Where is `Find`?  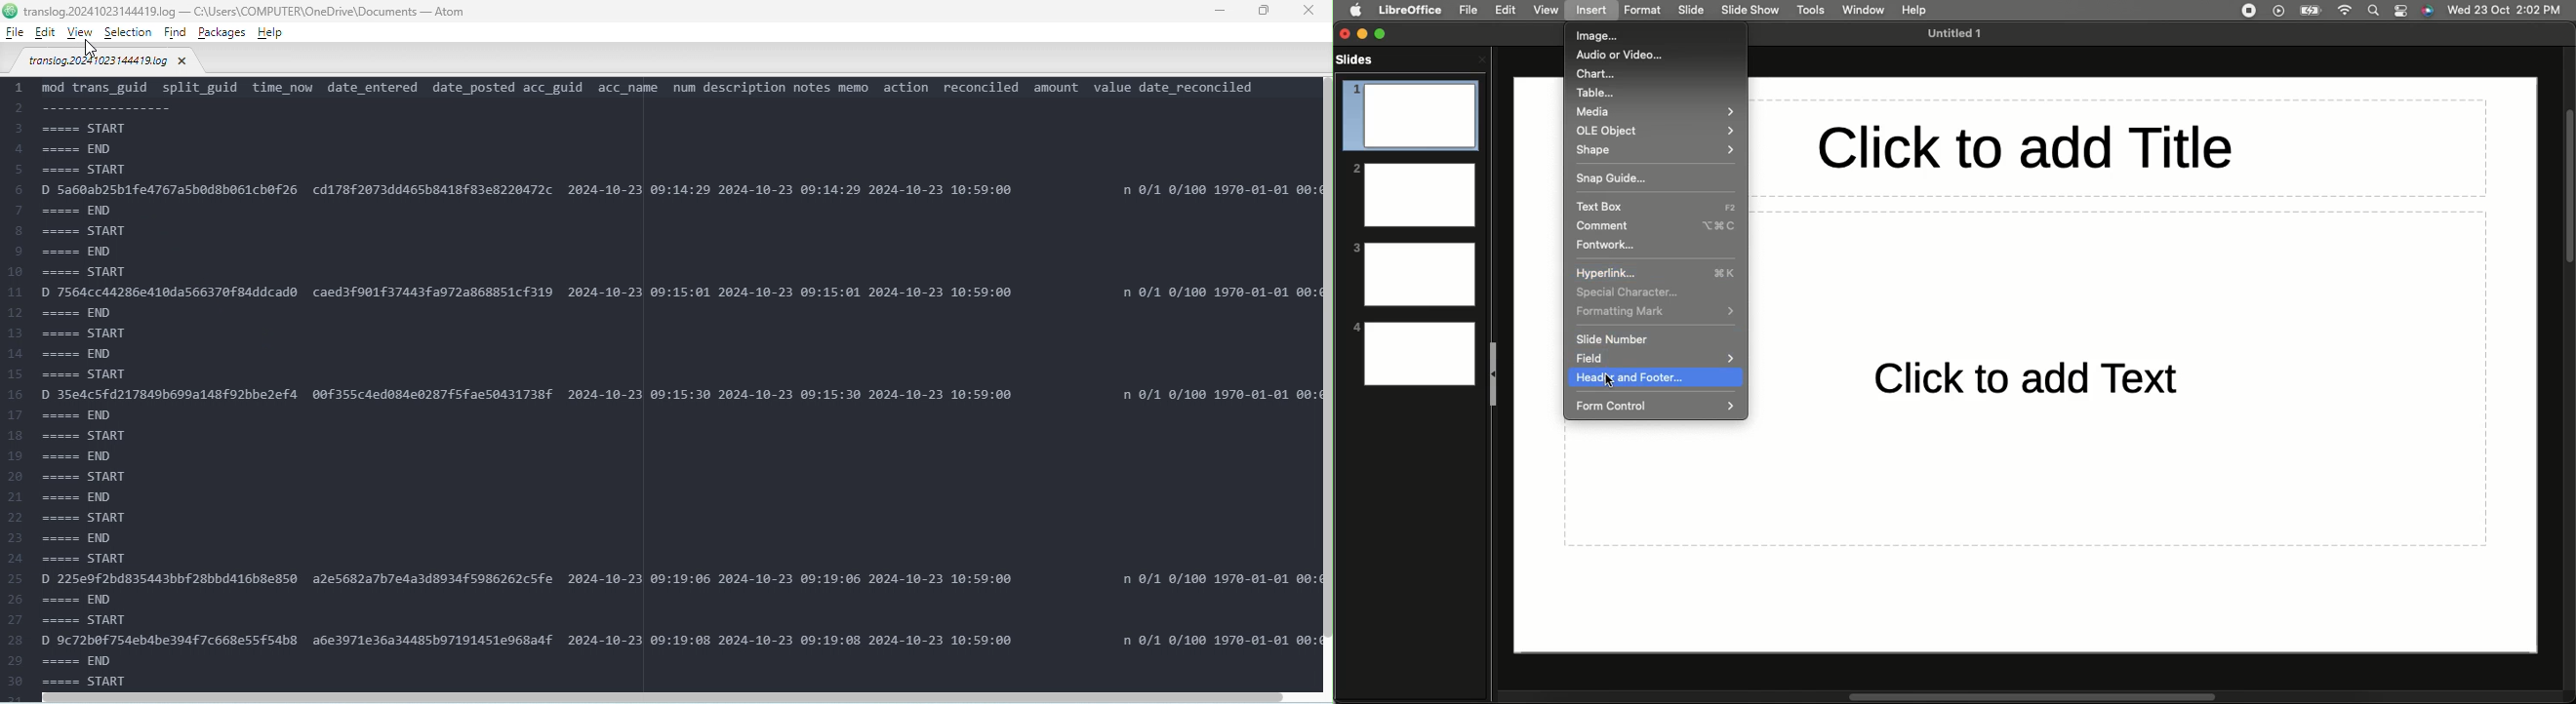
Find is located at coordinates (177, 34).